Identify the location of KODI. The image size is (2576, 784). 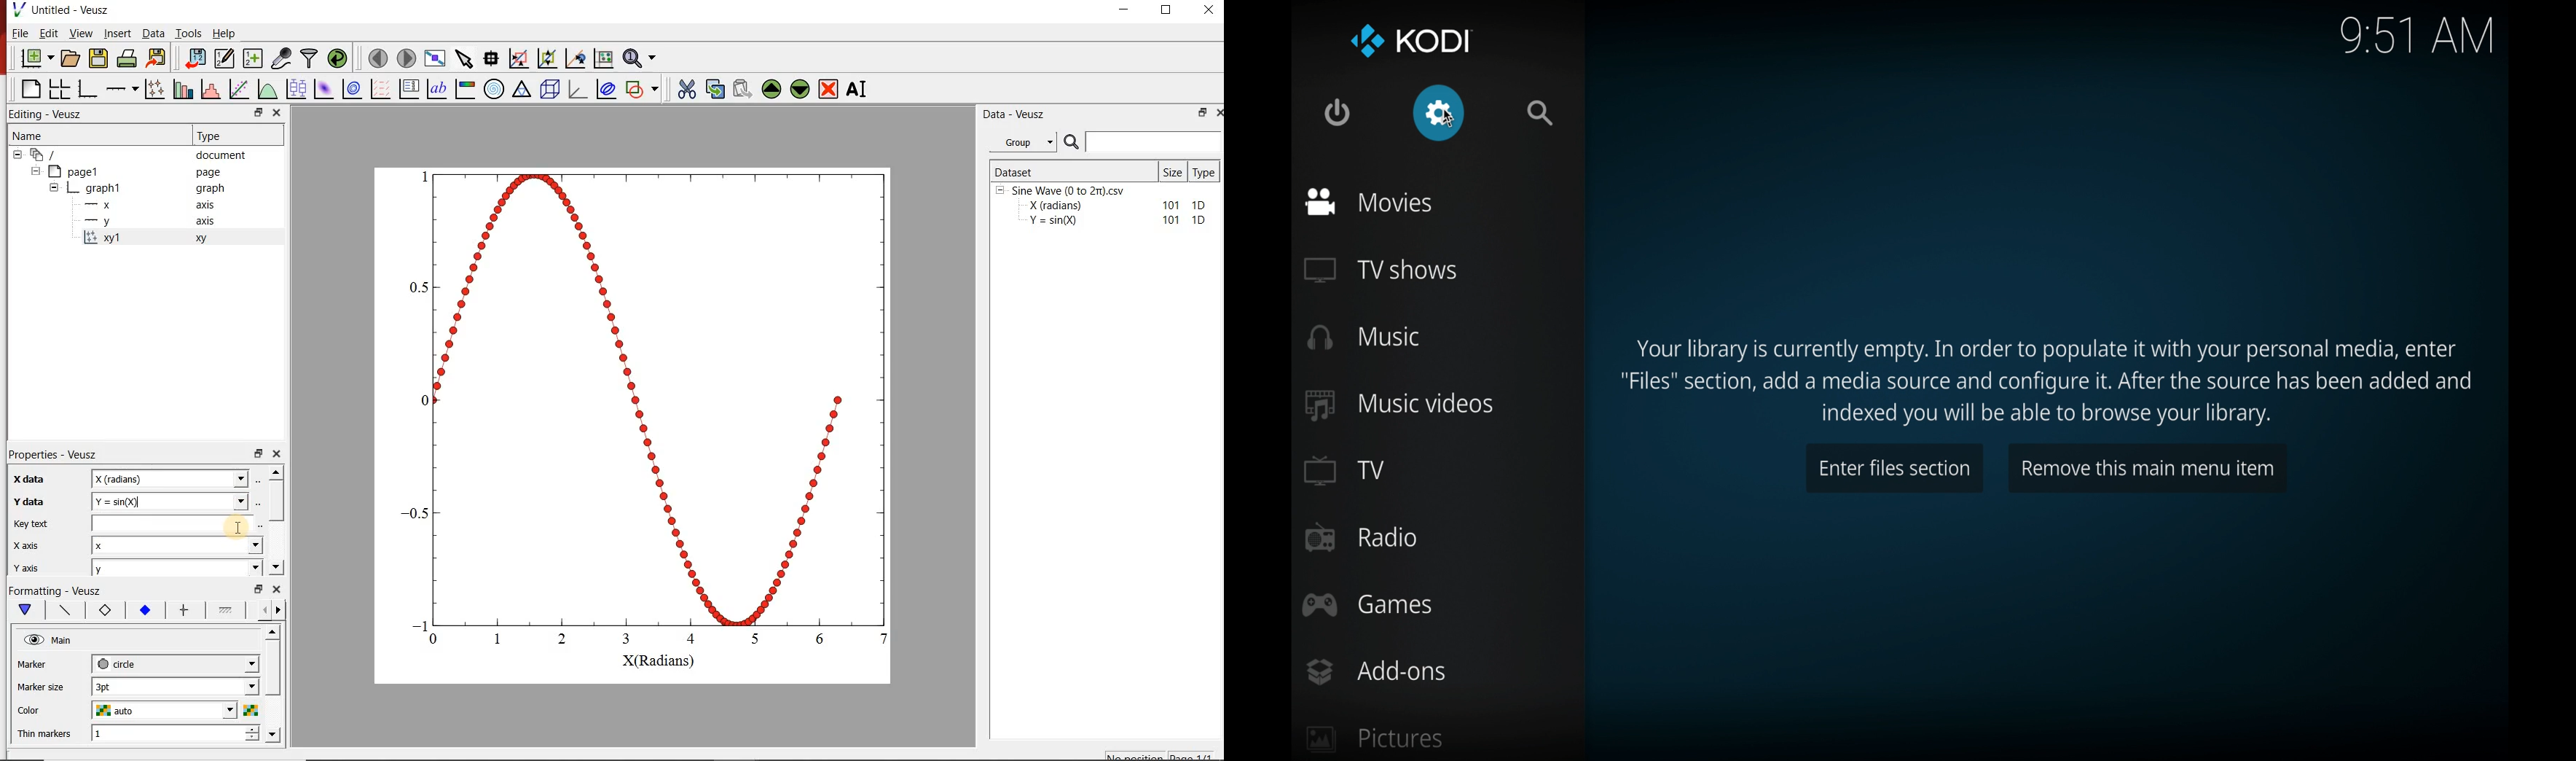
(1408, 42).